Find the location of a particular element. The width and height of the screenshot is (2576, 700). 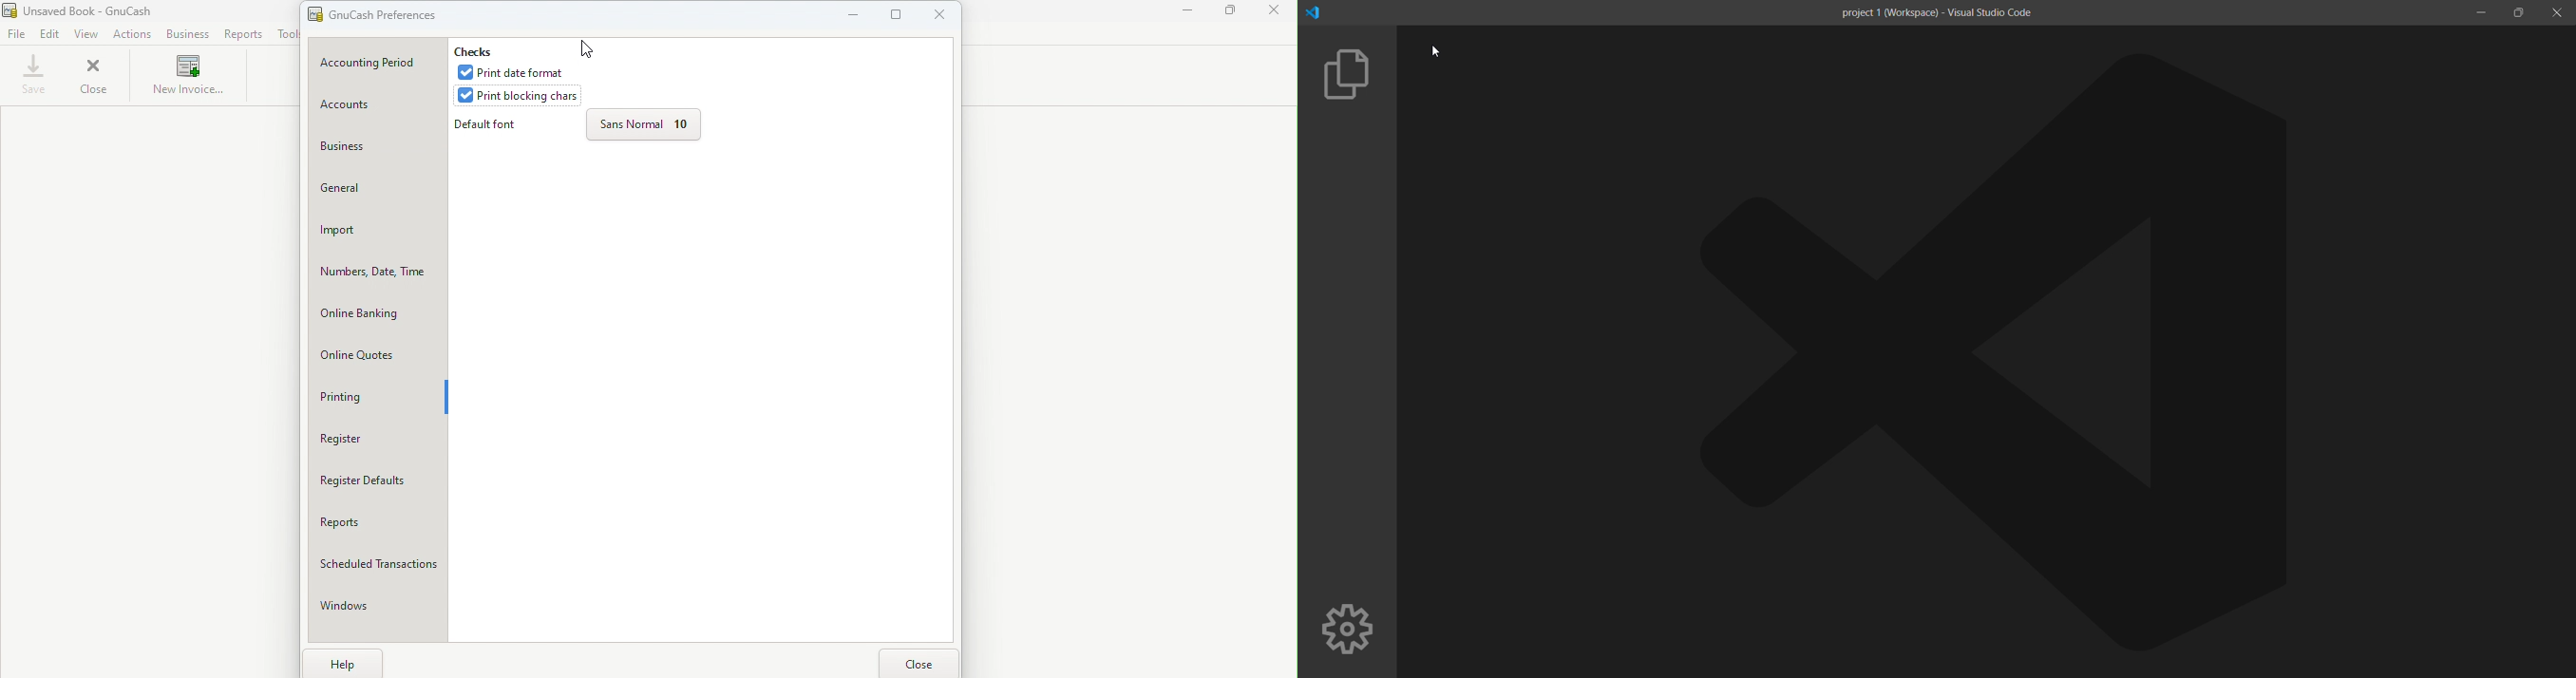

title is located at coordinates (1936, 13).